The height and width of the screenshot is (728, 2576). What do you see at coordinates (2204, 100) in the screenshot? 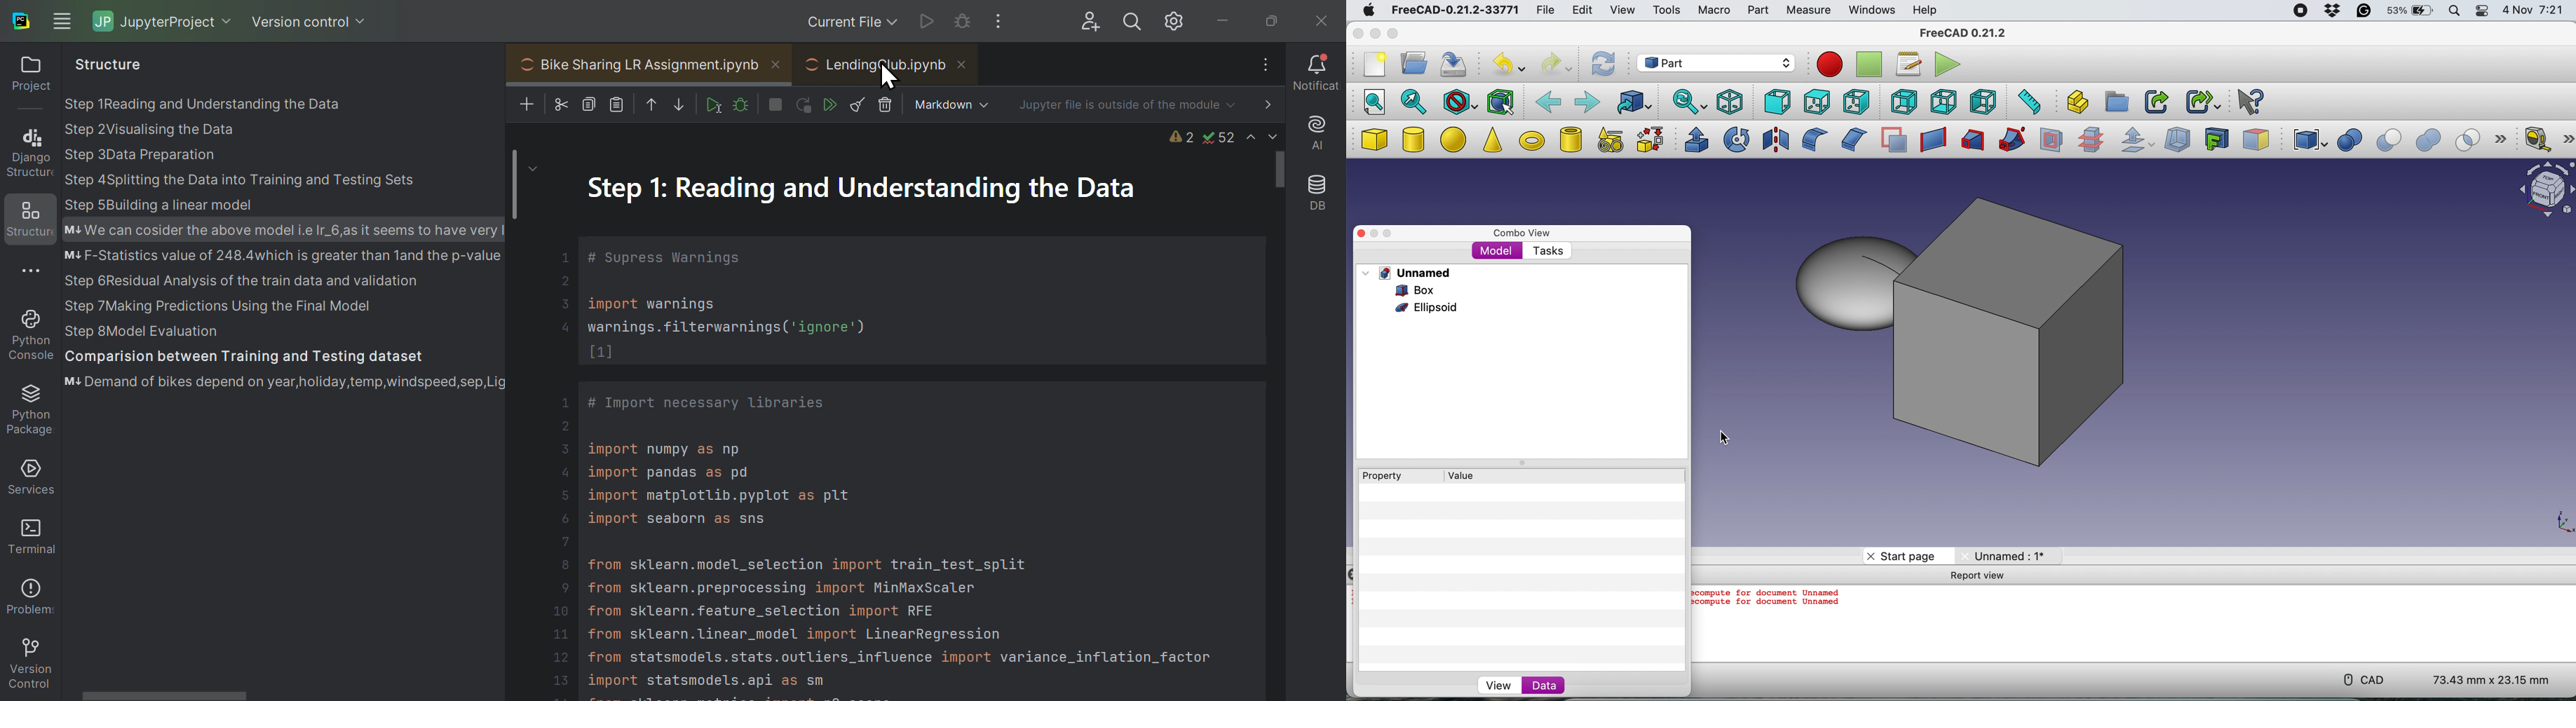
I see `make sub link` at bounding box center [2204, 100].